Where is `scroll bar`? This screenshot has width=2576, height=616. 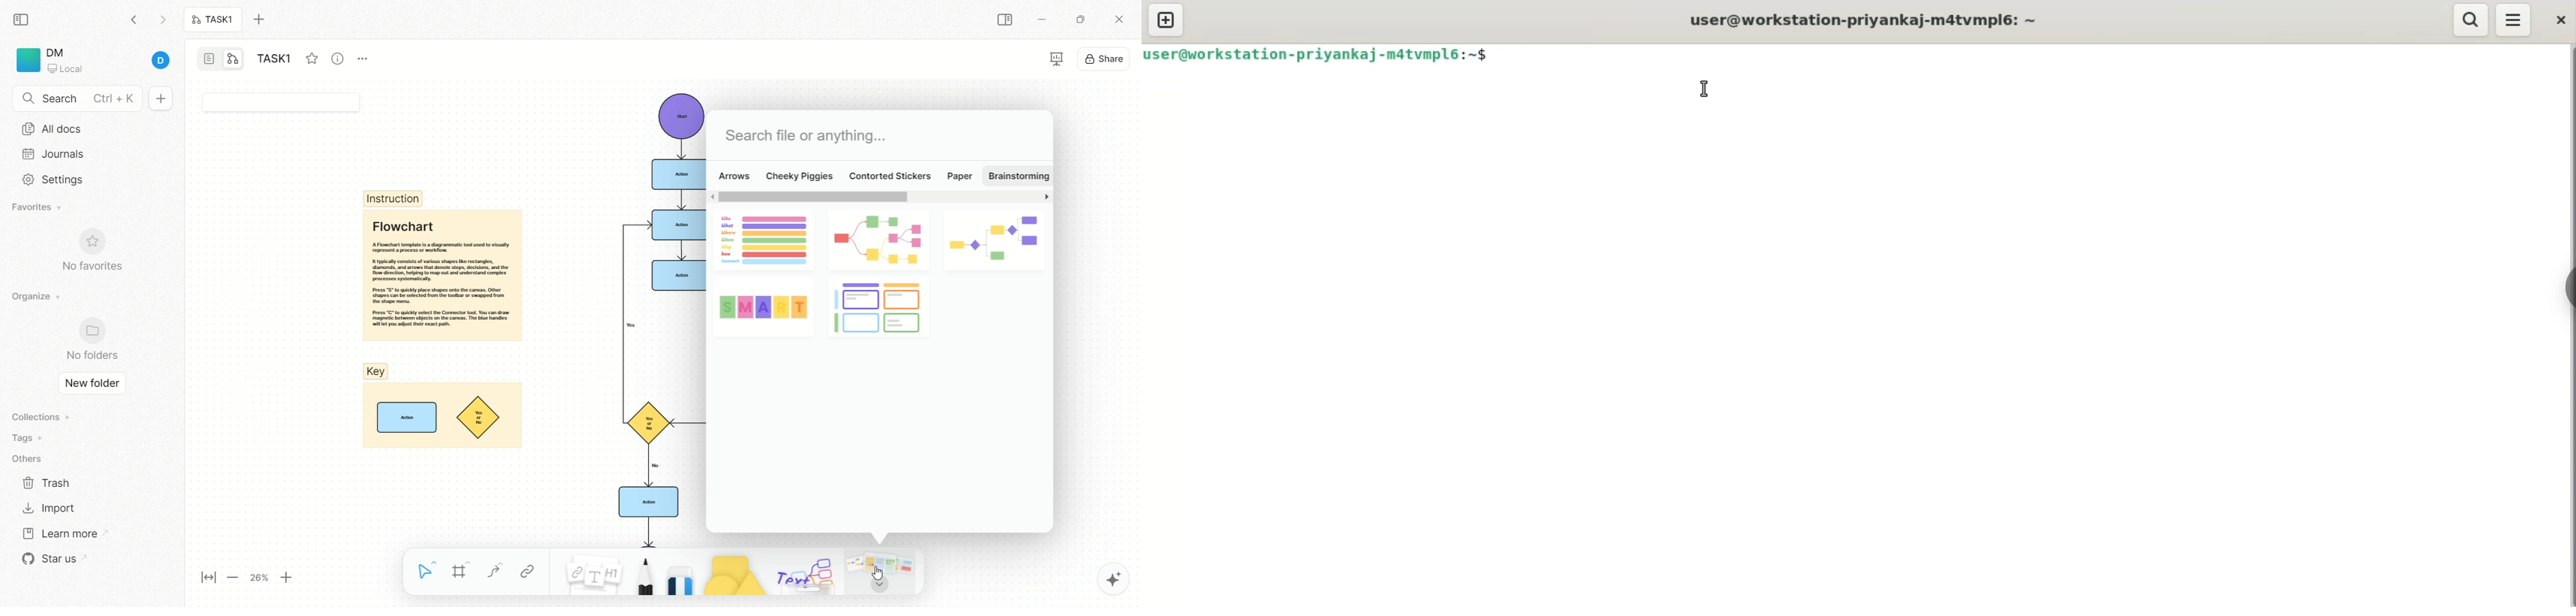
scroll bar is located at coordinates (880, 198).